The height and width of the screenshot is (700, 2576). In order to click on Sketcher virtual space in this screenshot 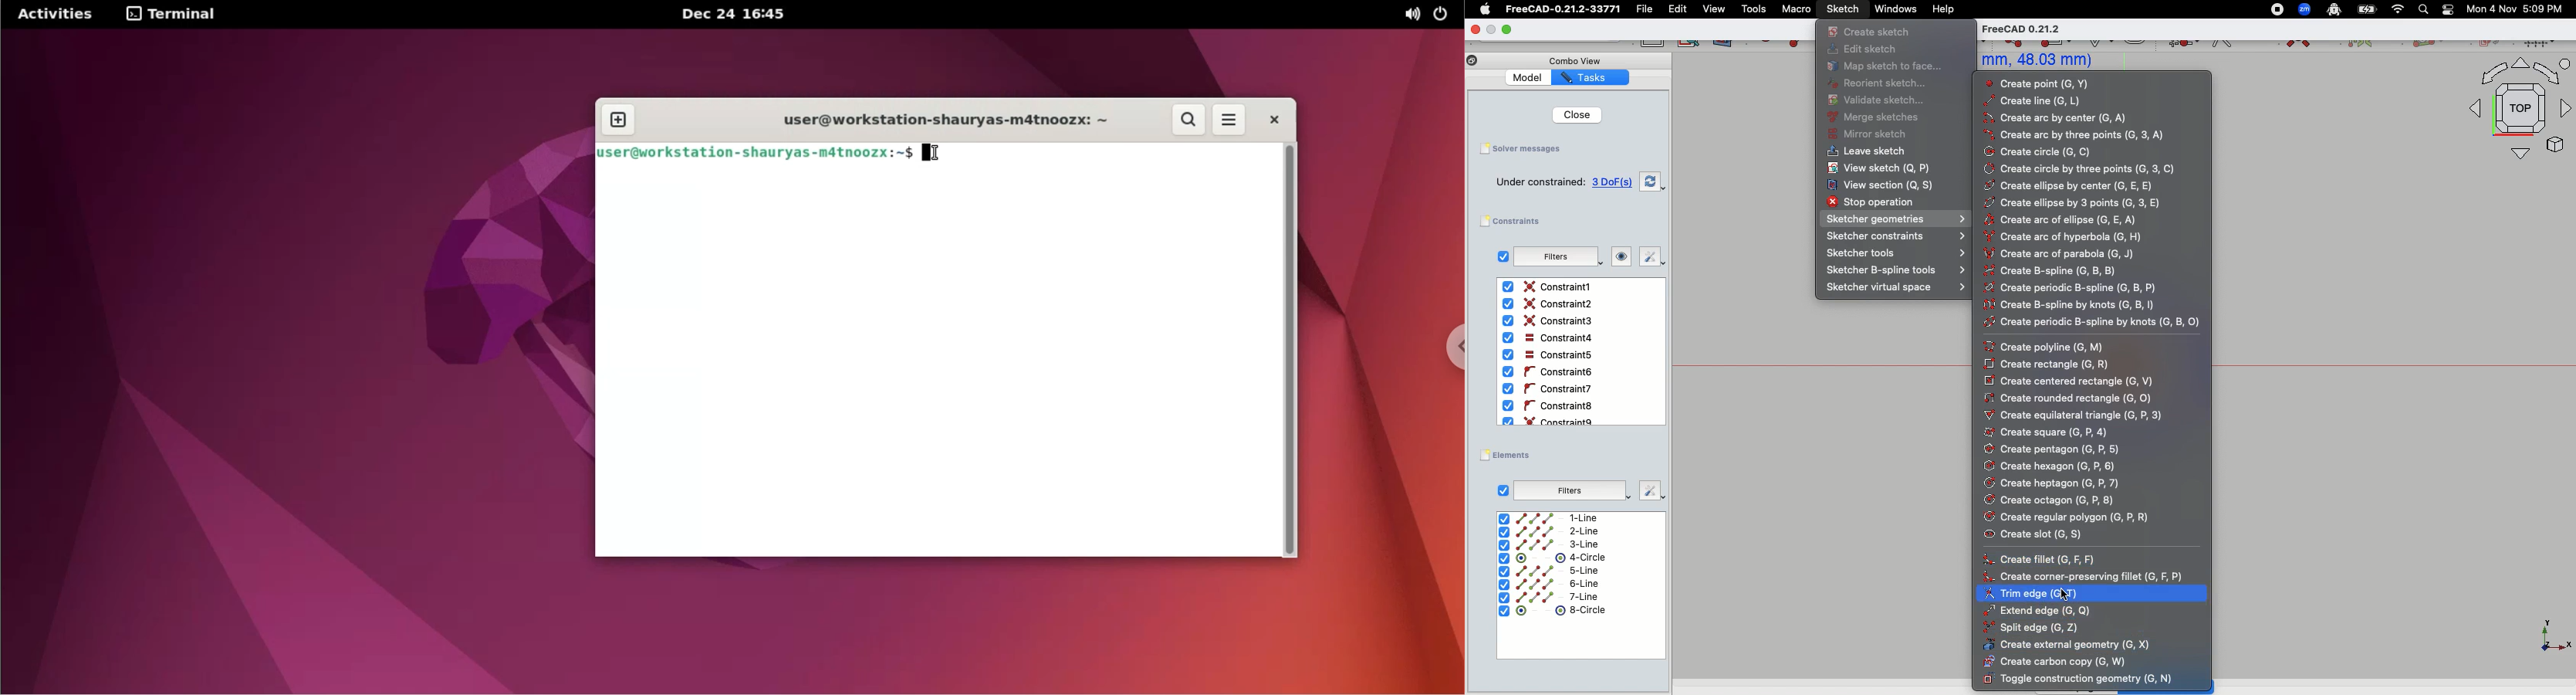, I will do `click(1895, 287)`.